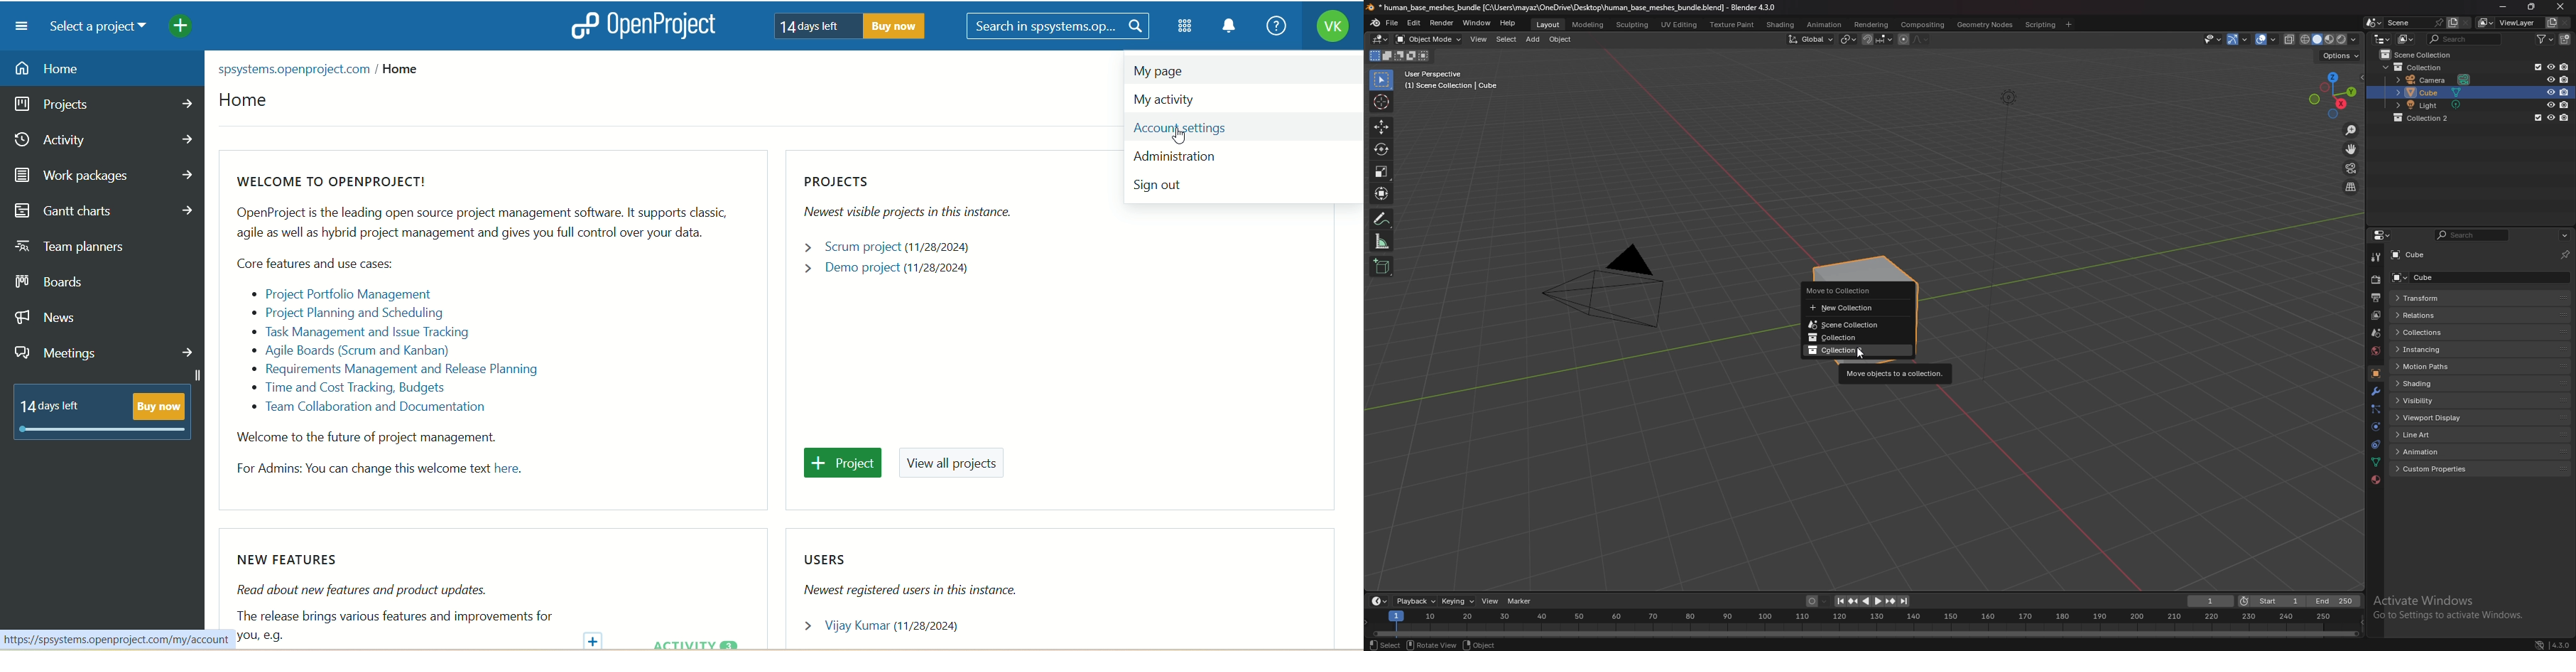 This screenshot has width=2576, height=672. I want to click on text, so click(932, 575).